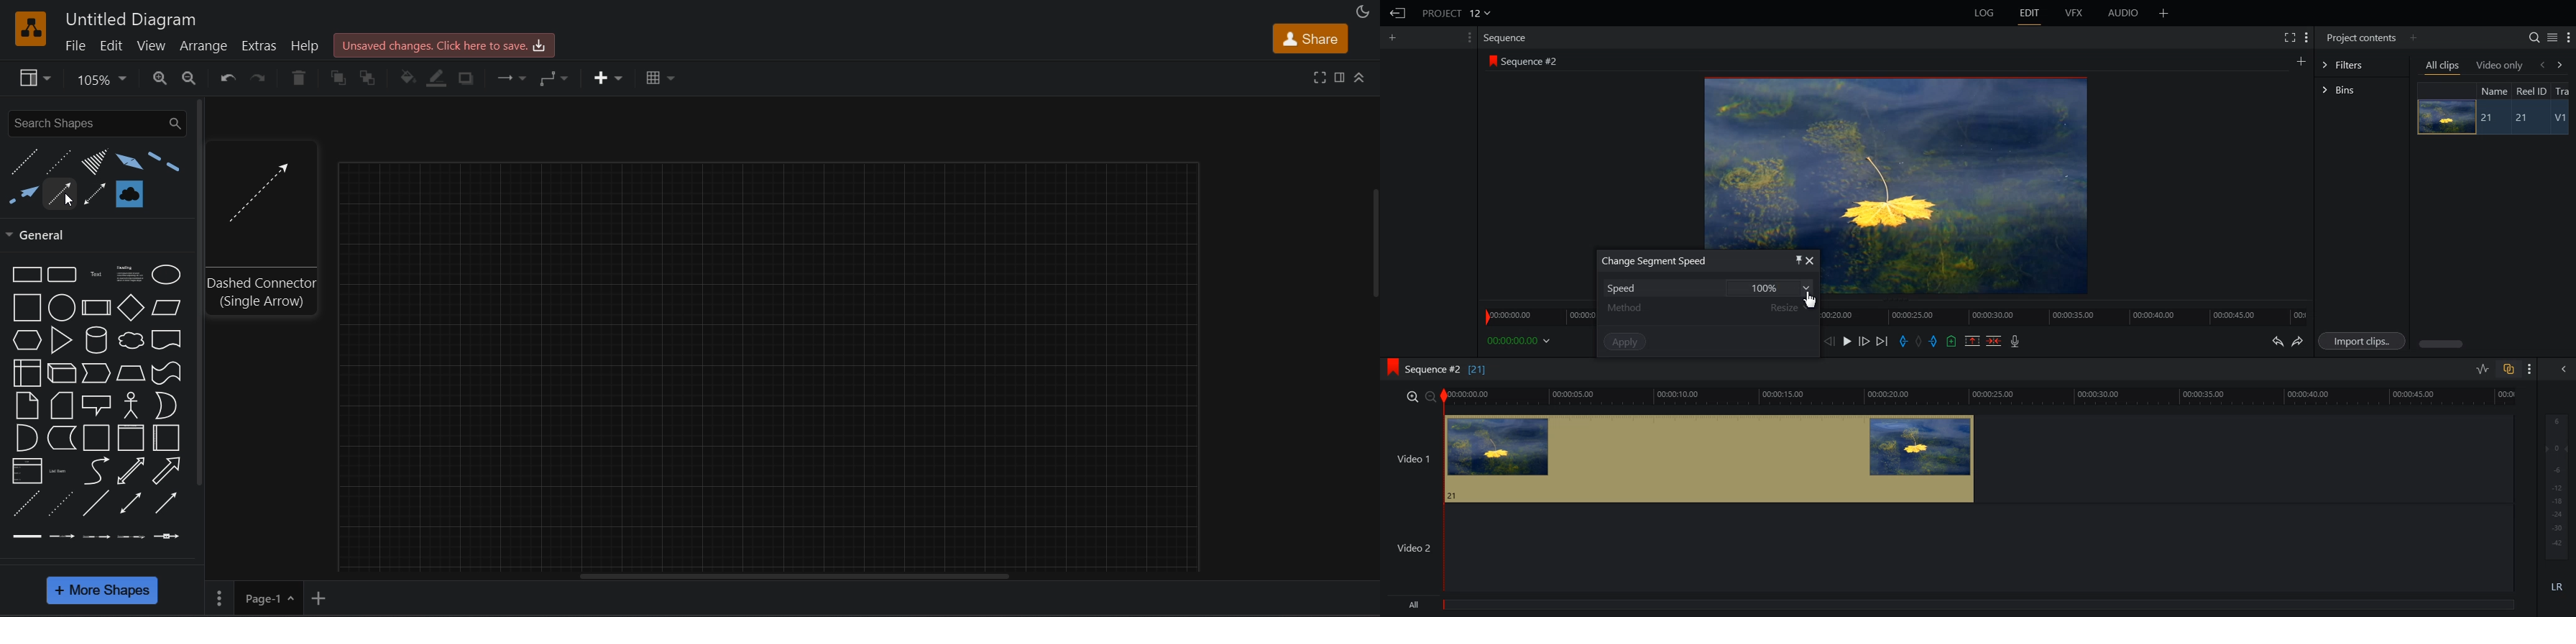  Describe the element at coordinates (24, 163) in the screenshot. I see `dashed line` at that location.